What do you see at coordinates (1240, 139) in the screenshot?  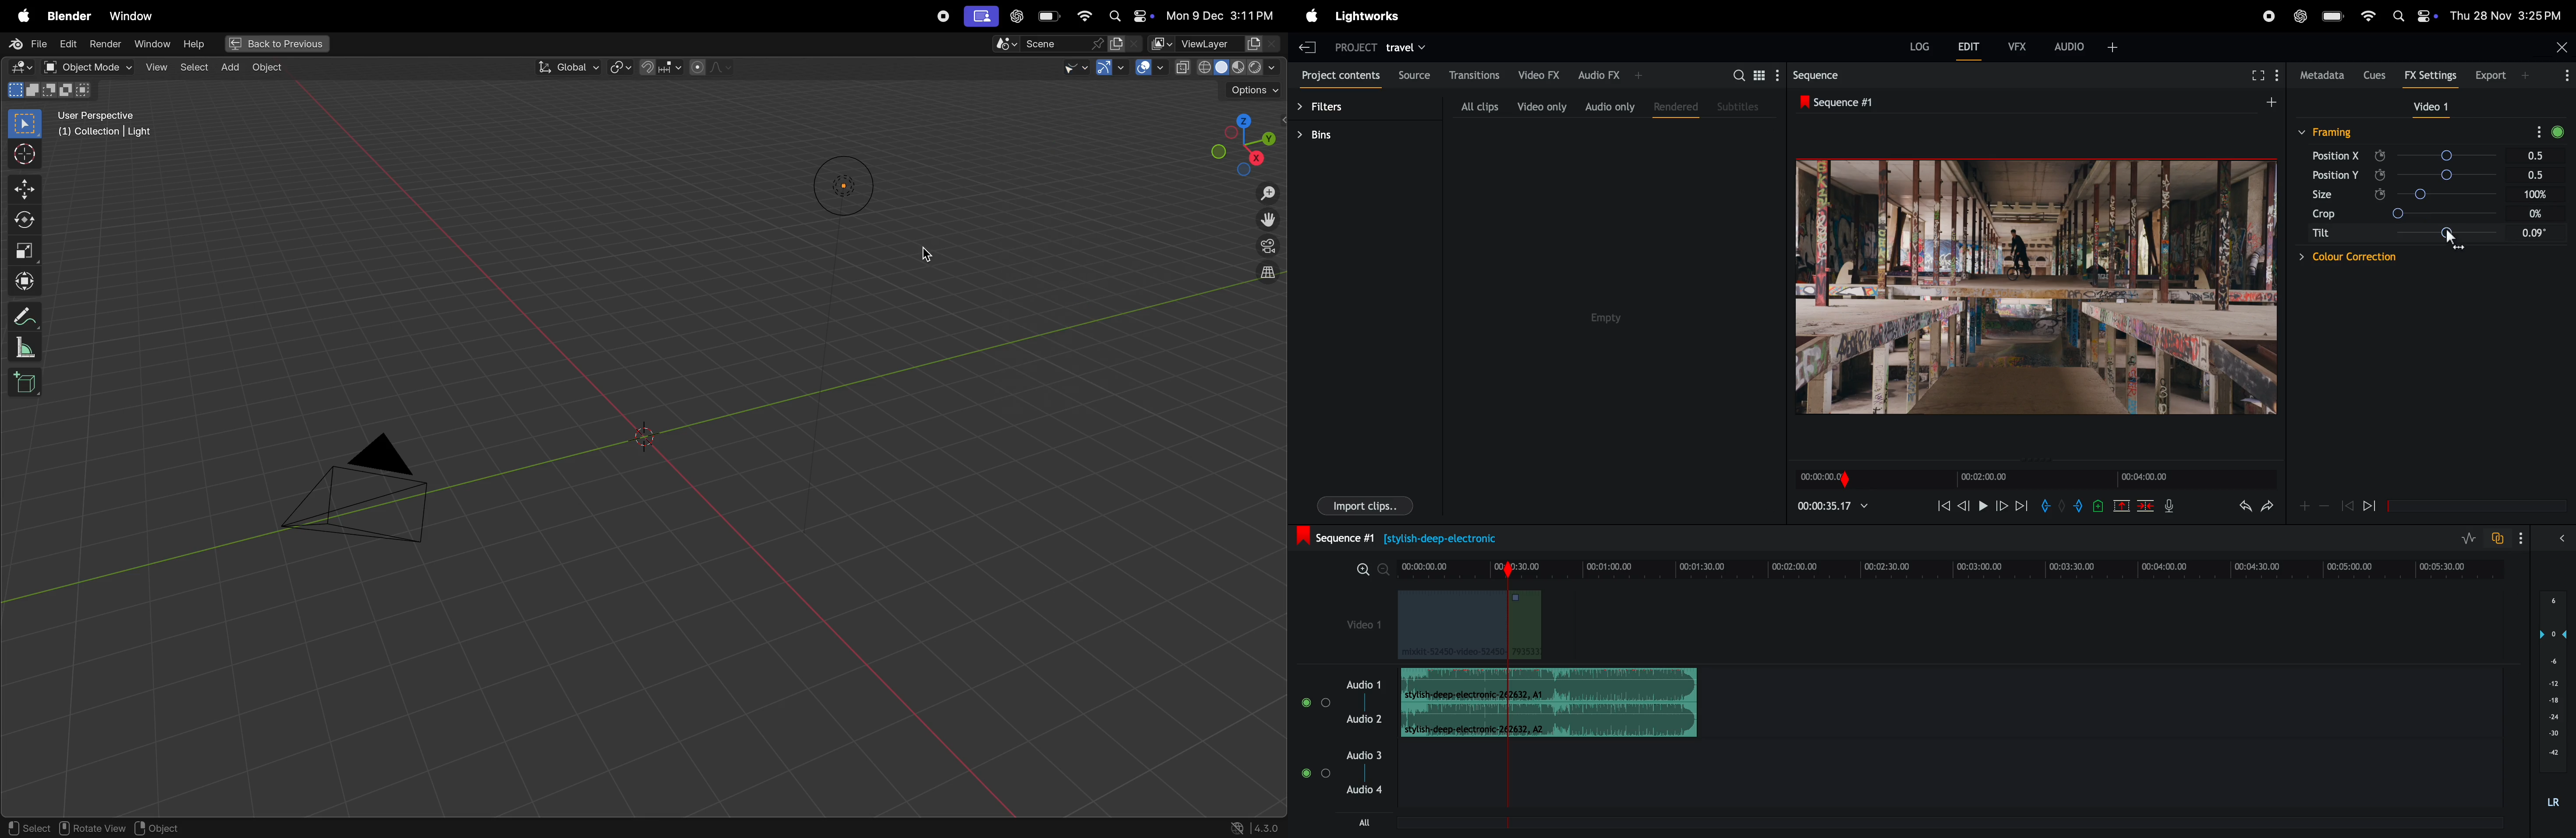 I see `view point` at bounding box center [1240, 139].